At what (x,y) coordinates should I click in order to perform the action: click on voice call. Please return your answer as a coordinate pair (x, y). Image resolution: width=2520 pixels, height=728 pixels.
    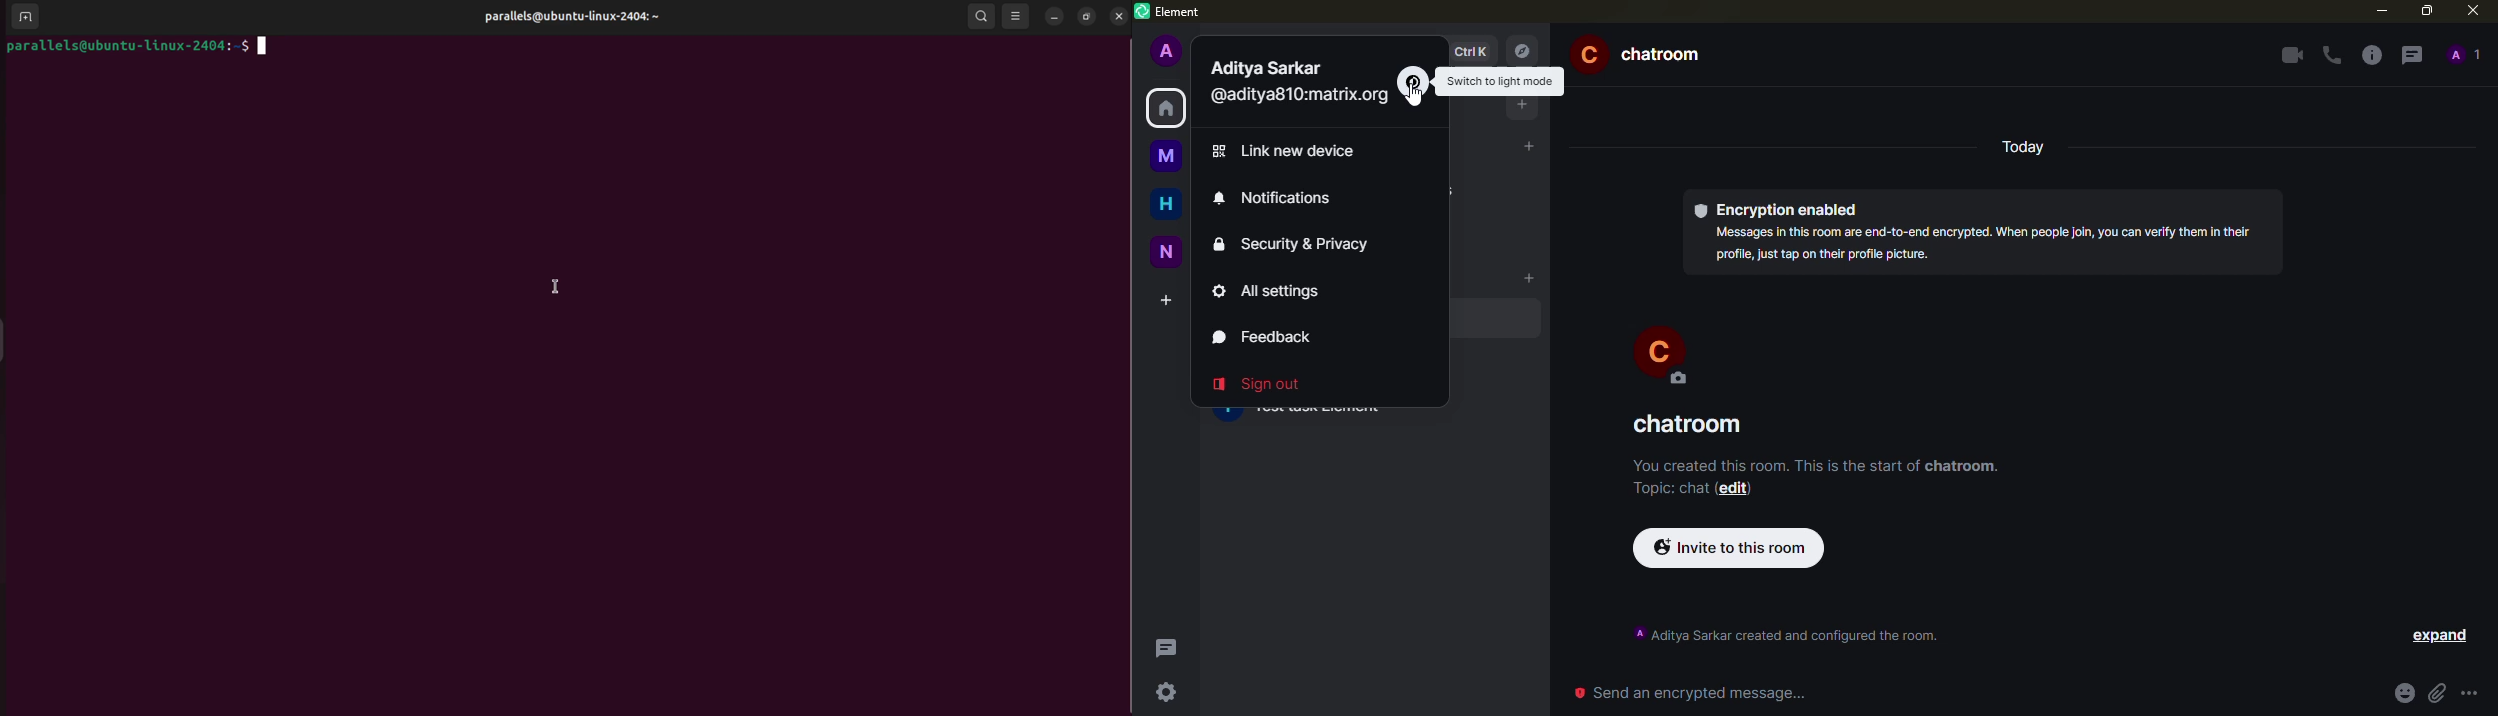
    Looking at the image, I should click on (2330, 54).